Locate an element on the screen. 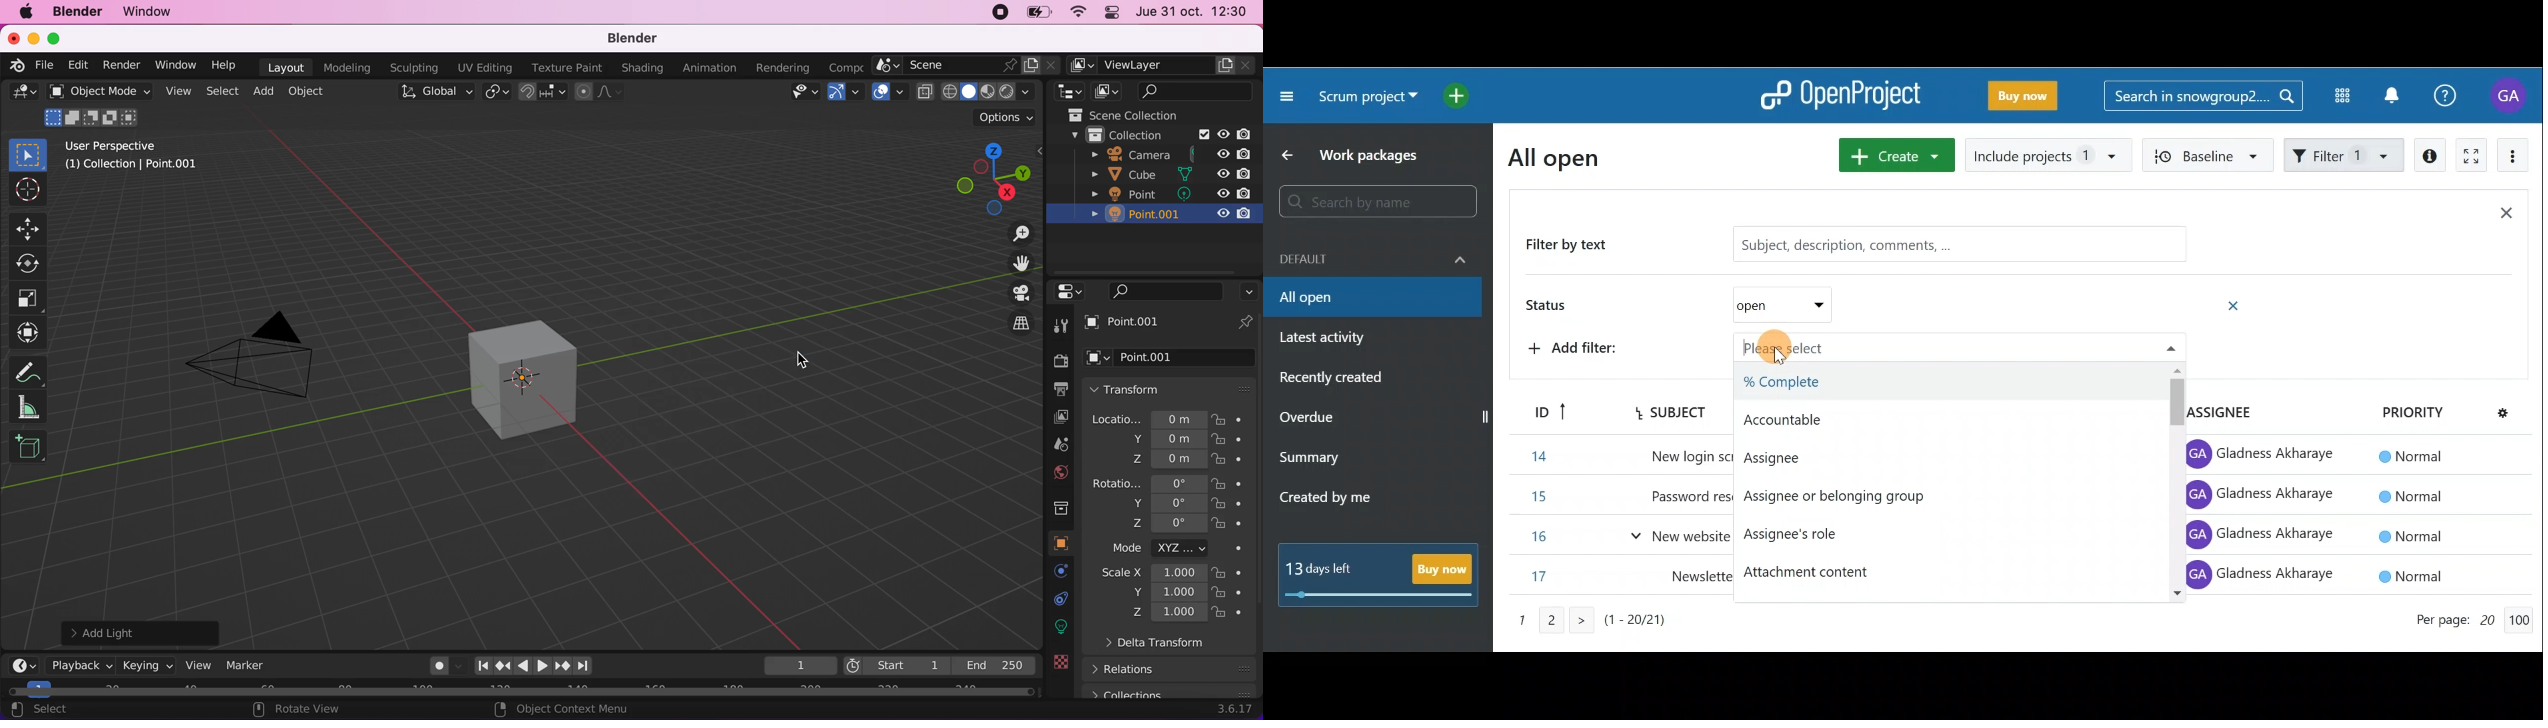 This screenshot has height=728, width=2548. view is located at coordinates (198, 665).